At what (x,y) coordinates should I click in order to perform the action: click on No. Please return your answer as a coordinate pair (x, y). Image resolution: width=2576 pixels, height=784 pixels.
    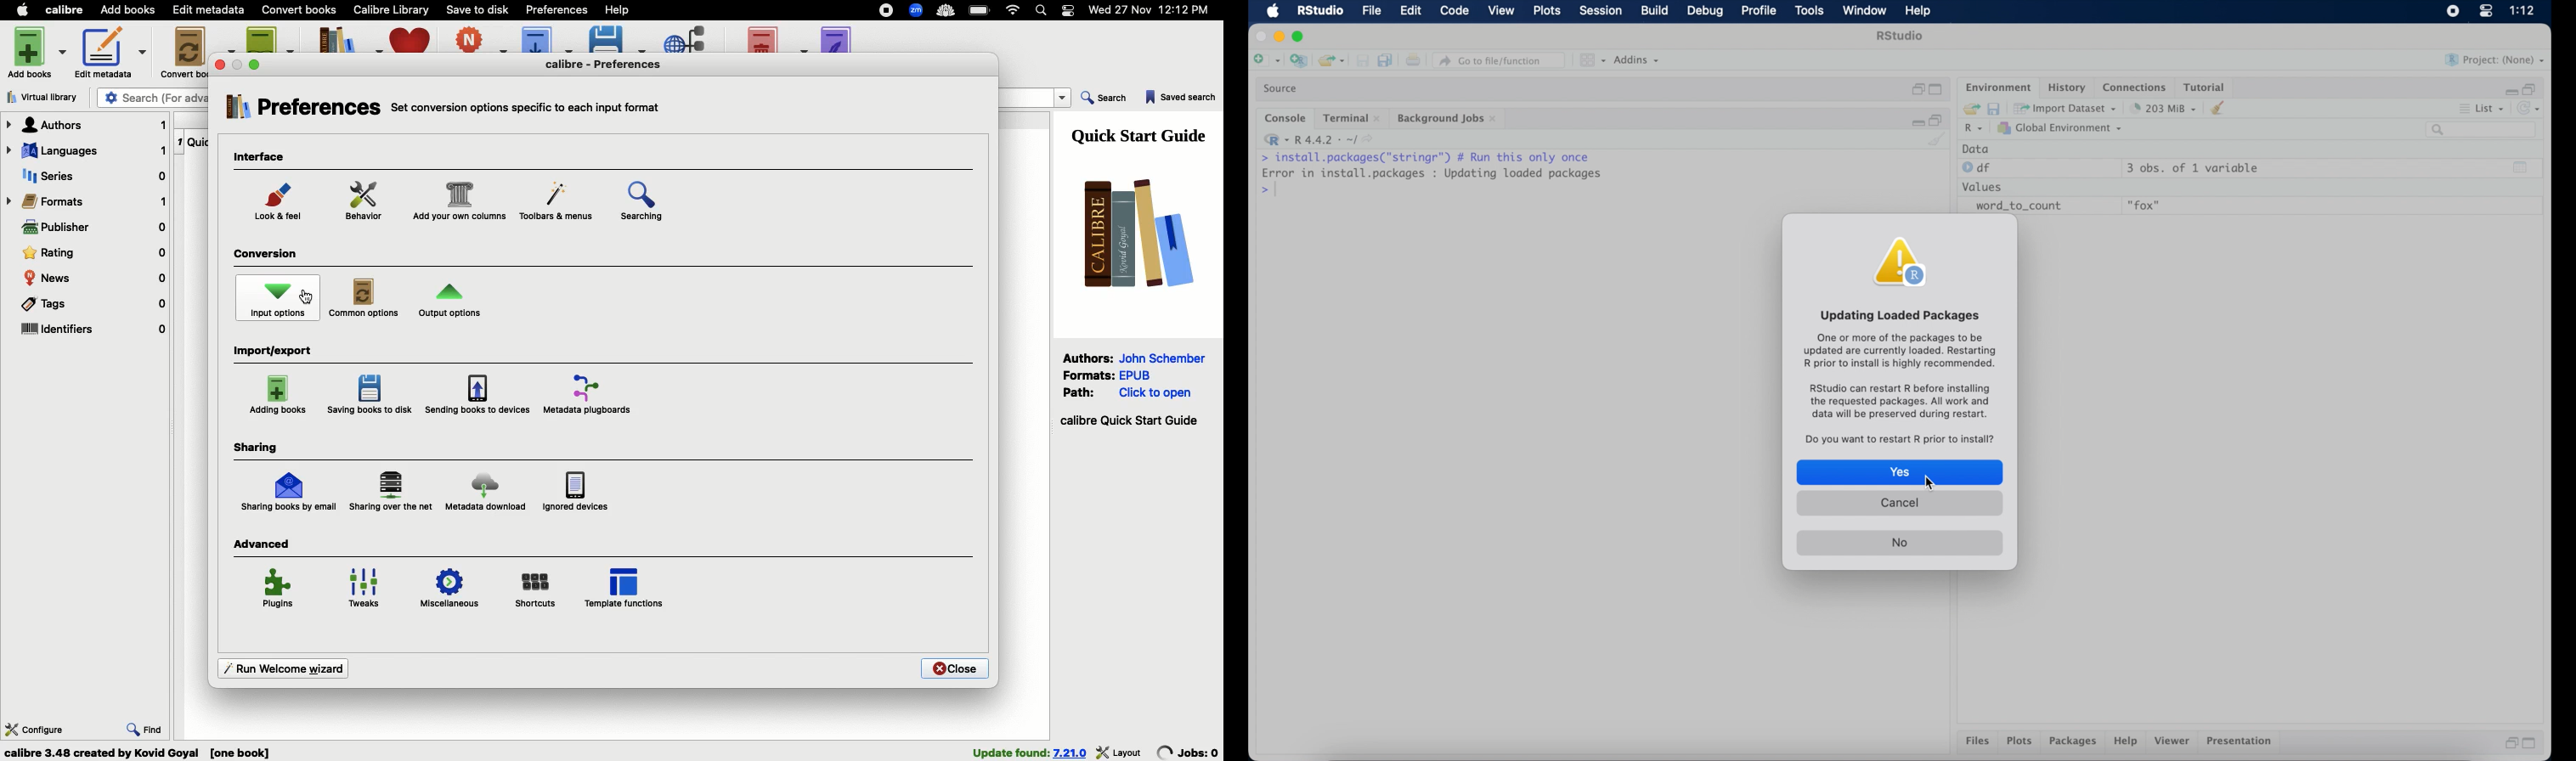
    Looking at the image, I should click on (1899, 543).